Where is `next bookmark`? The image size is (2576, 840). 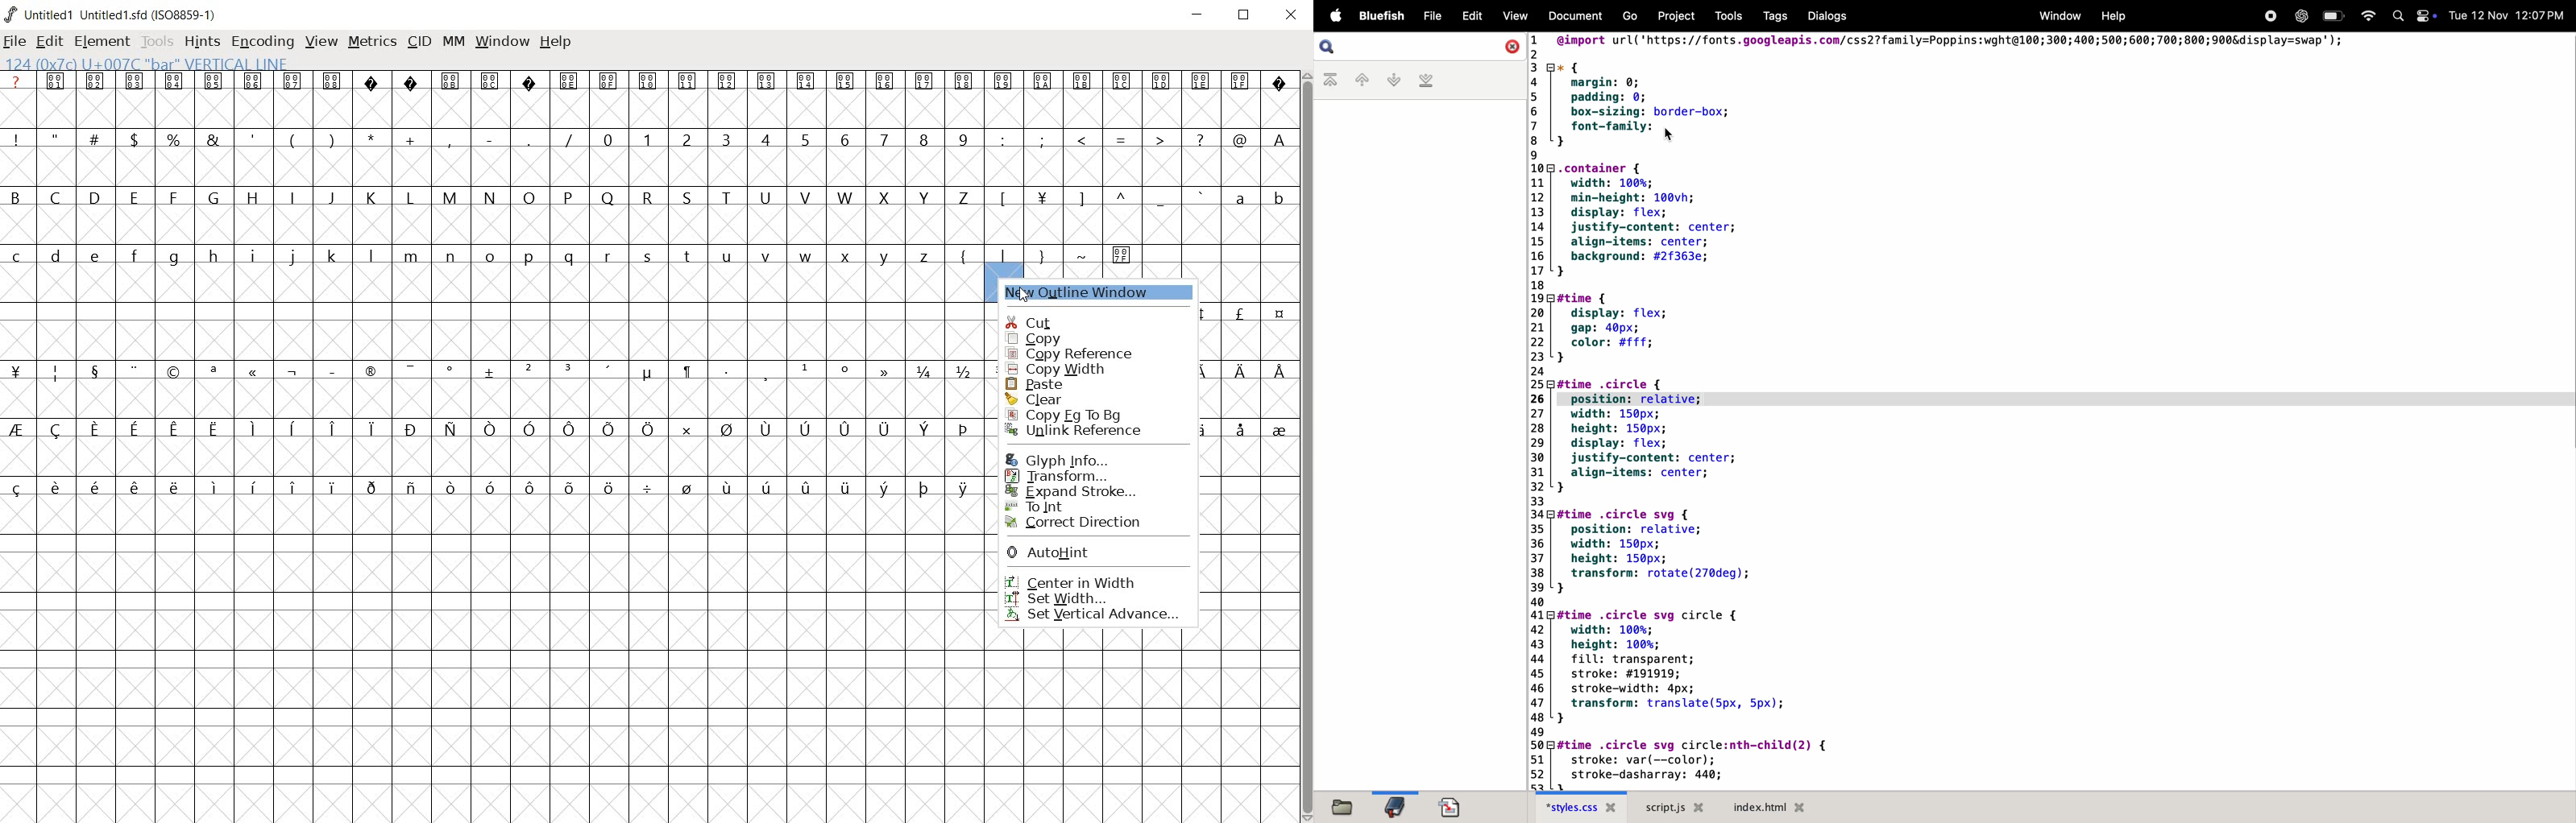
next bookmark is located at coordinates (1389, 79).